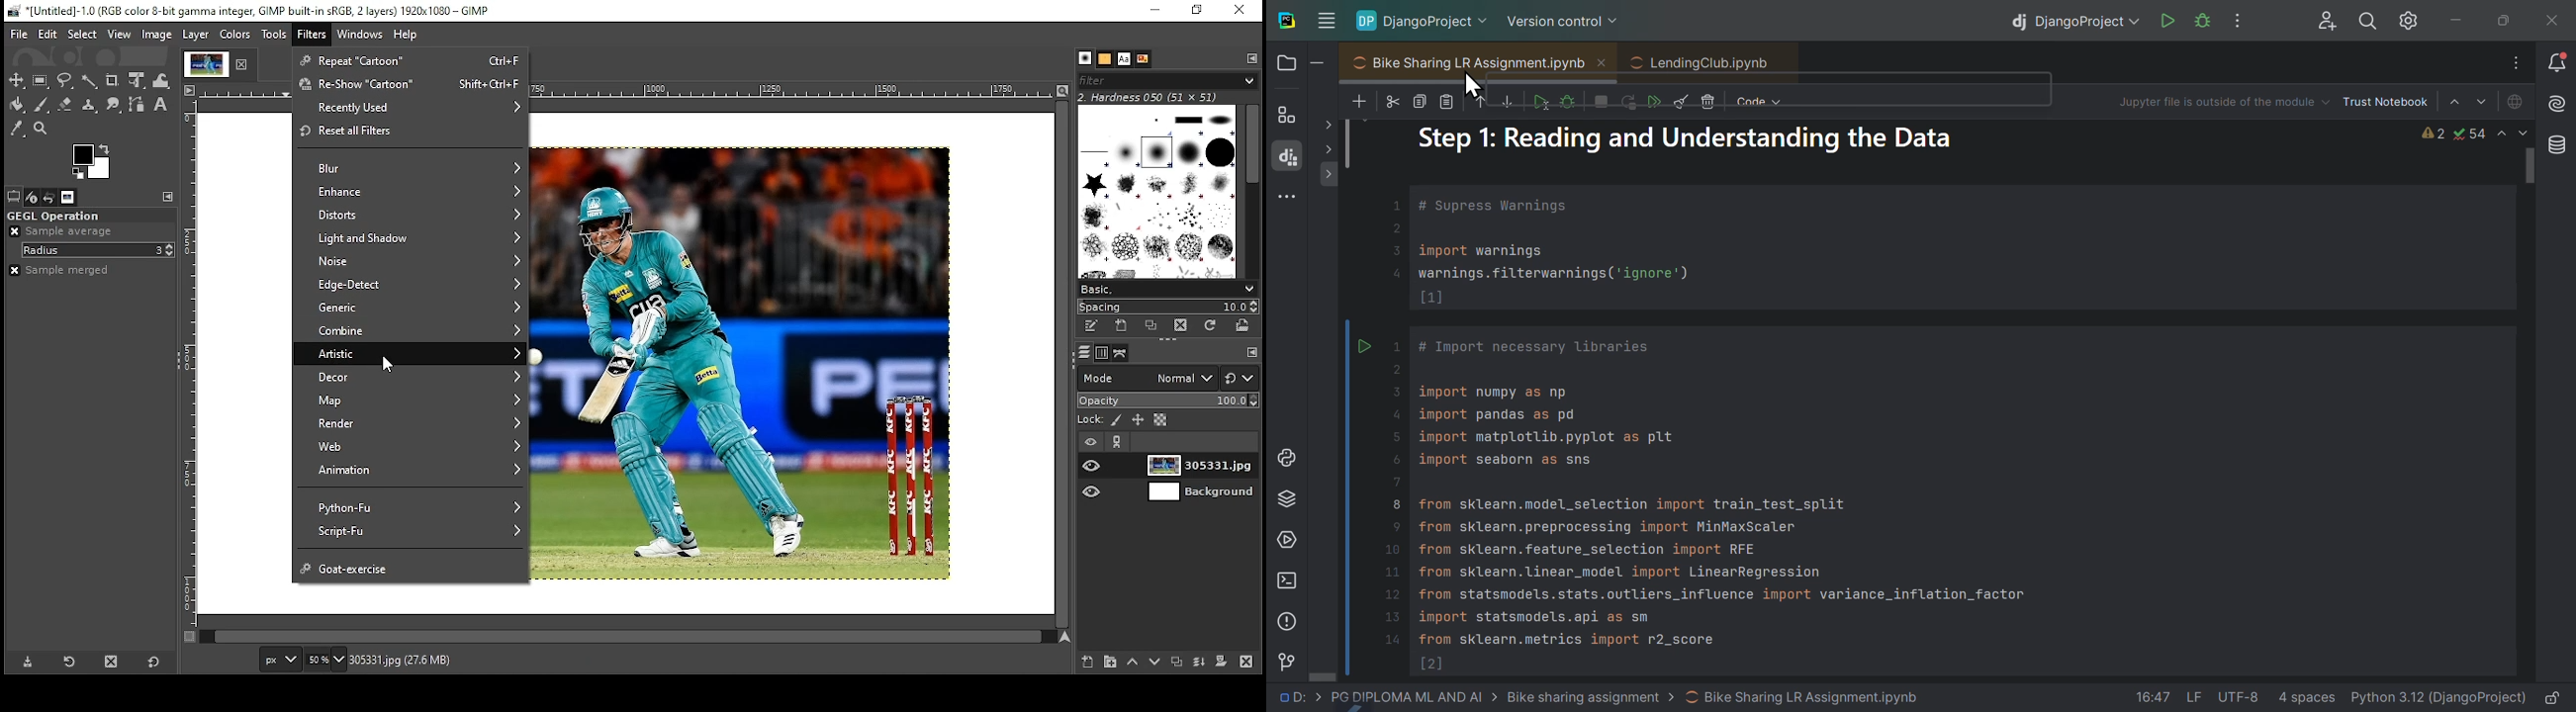 Image resolution: width=2576 pixels, height=728 pixels. What do you see at coordinates (1481, 101) in the screenshot?
I see `move cell up` at bounding box center [1481, 101].